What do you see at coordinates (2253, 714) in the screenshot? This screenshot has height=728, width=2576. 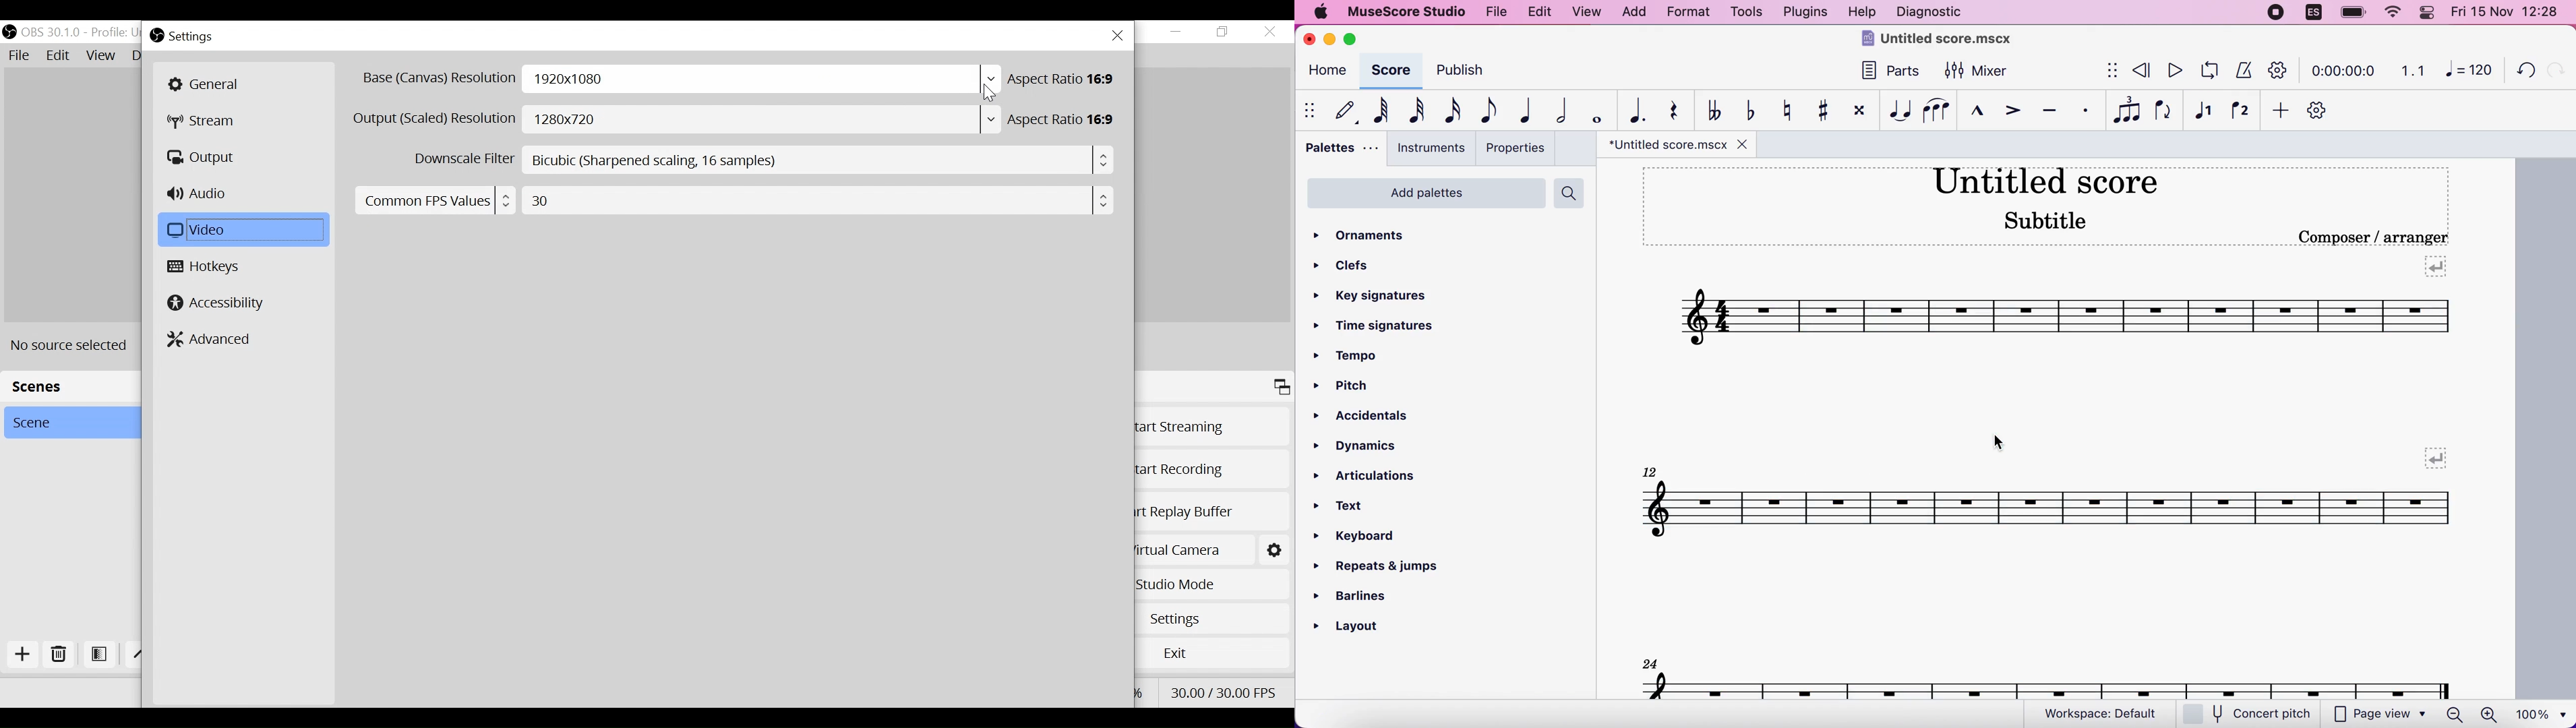 I see `concert pitch` at bounding box center [2253, 714].